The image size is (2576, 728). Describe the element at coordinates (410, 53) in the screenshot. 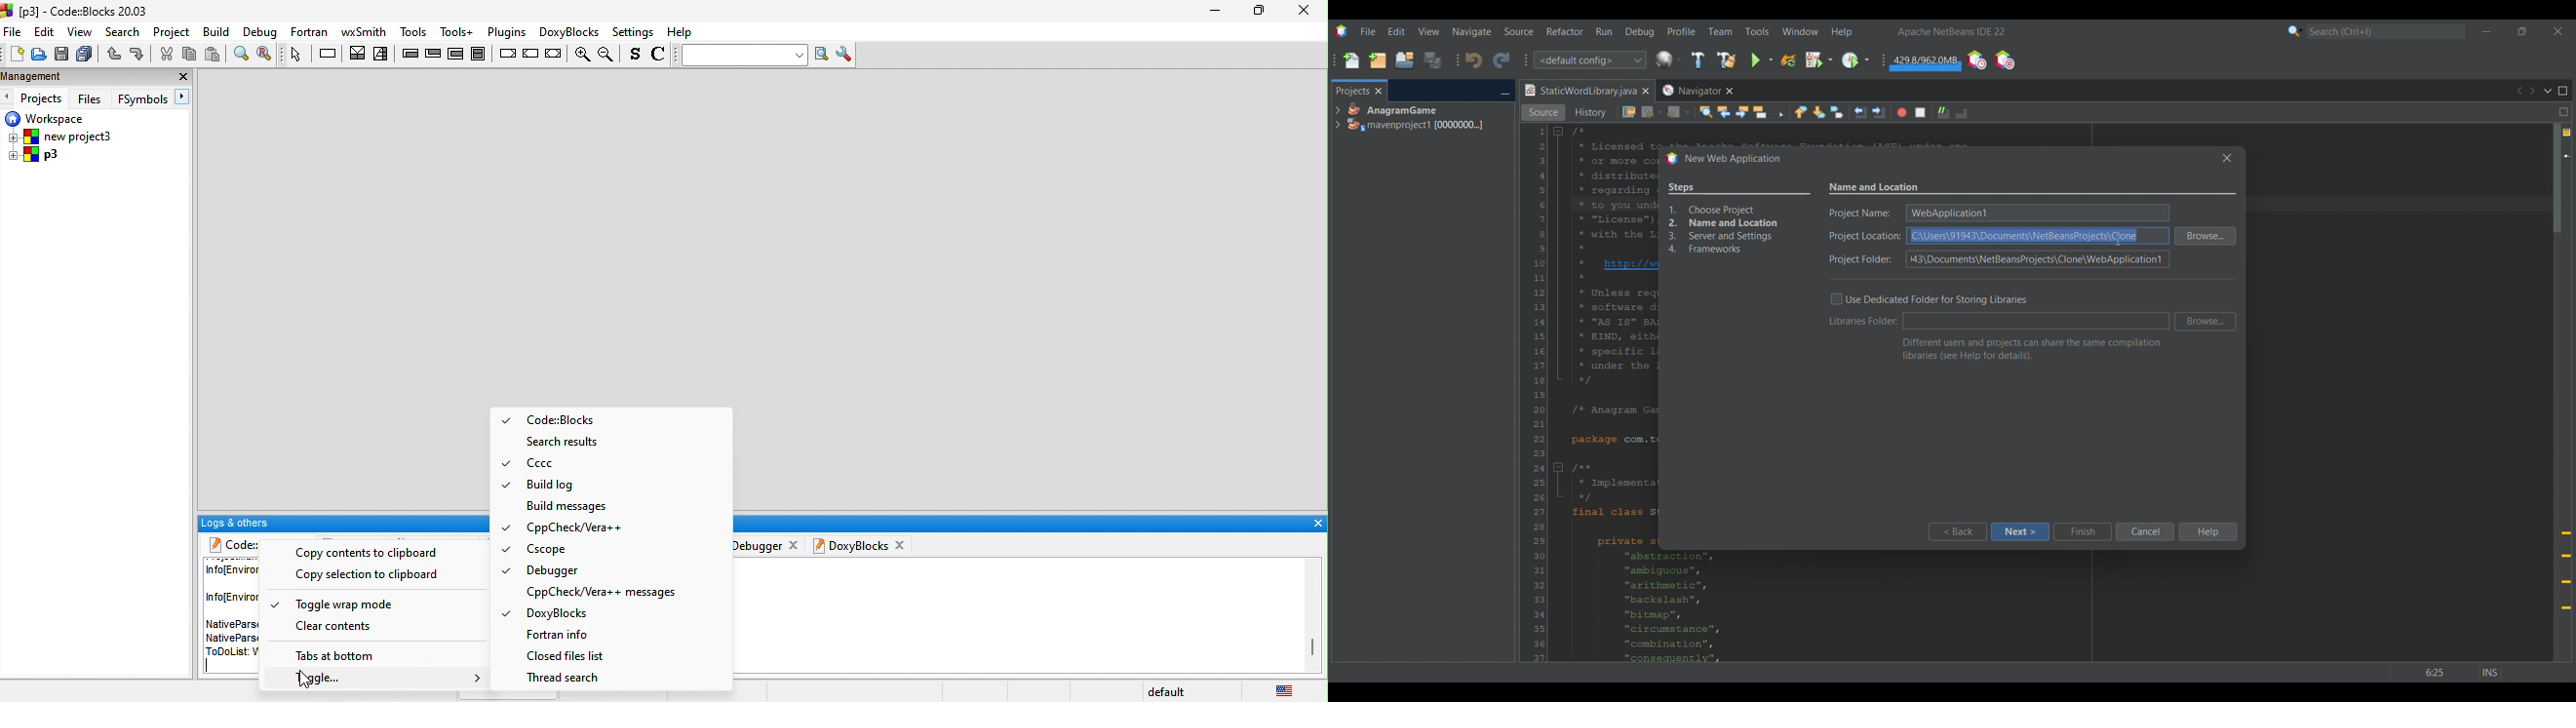

I see `entry condition loop` at that location.